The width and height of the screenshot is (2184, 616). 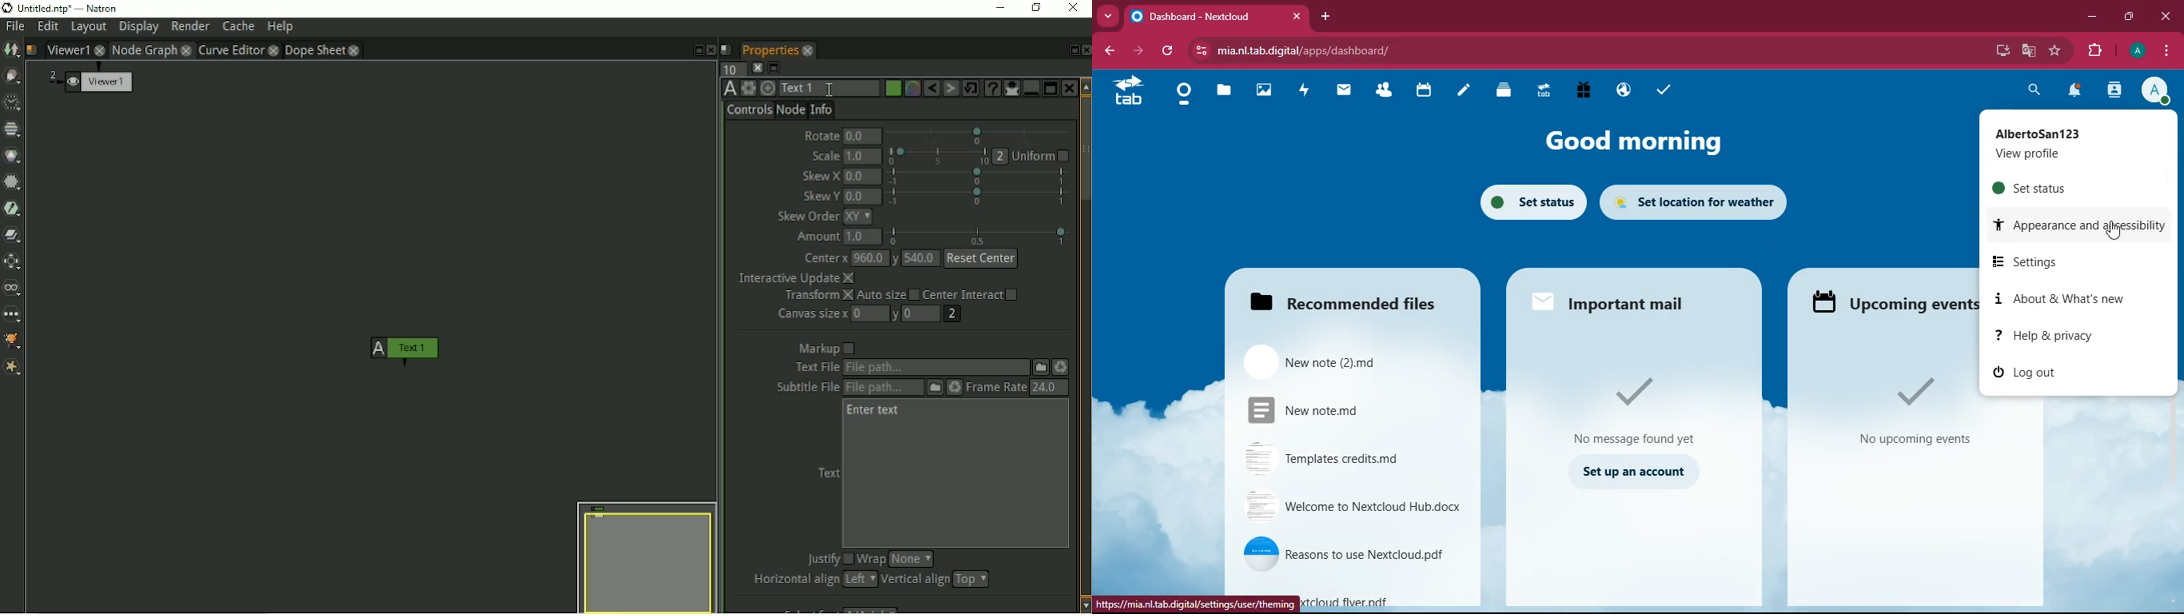 What do you see at coordinates (1638, 413) in the screenshot?
I see `message` at bounding box center [1638, 413].